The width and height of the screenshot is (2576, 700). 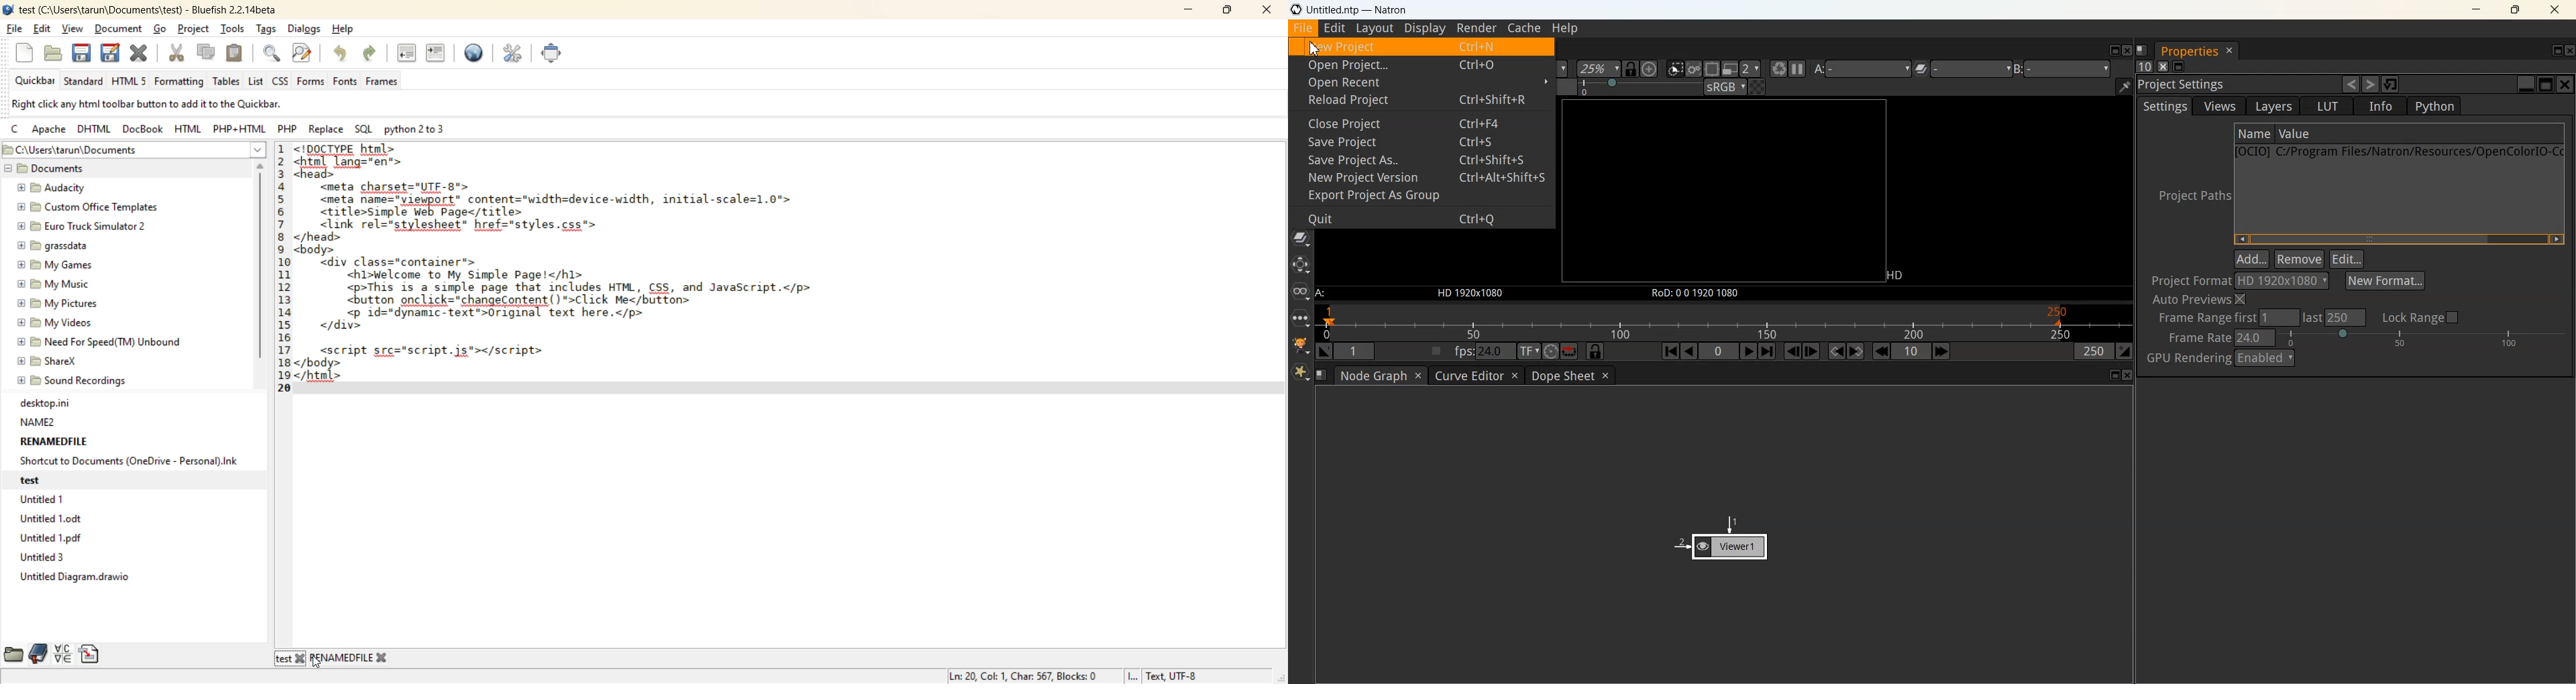 I want to click on Shortcut to Documents (OneDrive - Personal).Ink, so click(x=129, y=460).